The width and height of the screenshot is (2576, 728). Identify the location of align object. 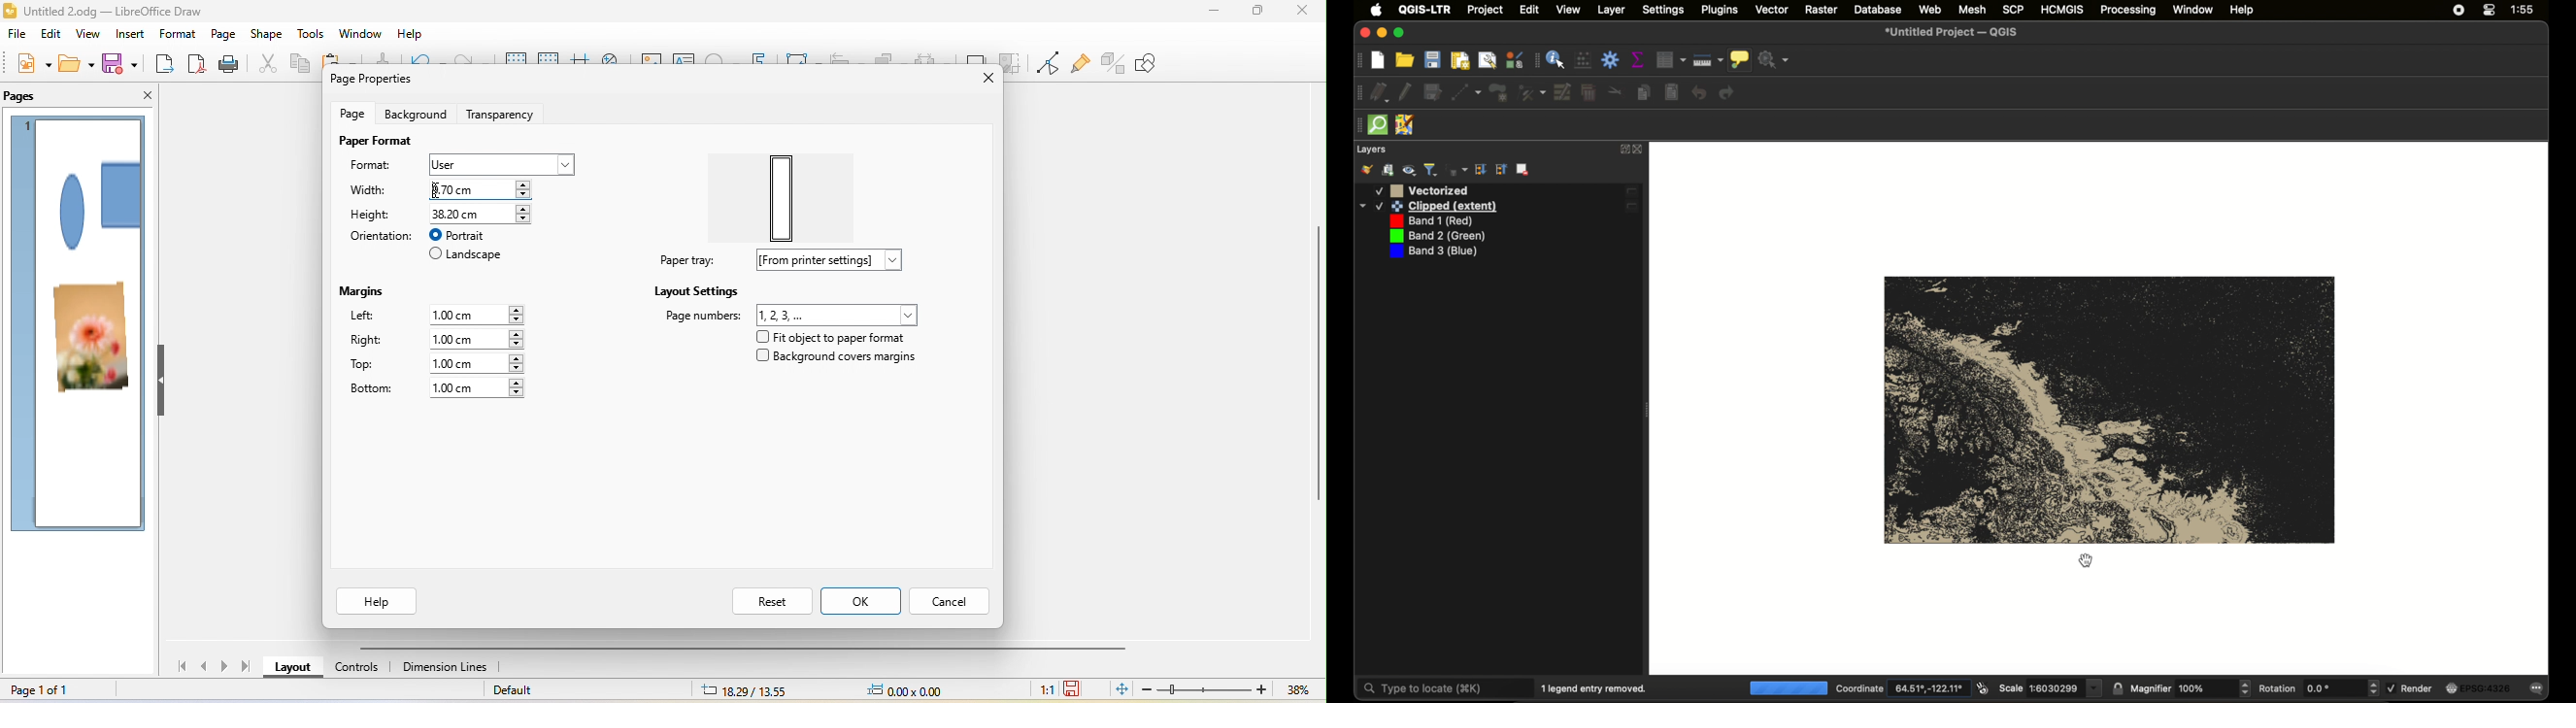
(847, 61).